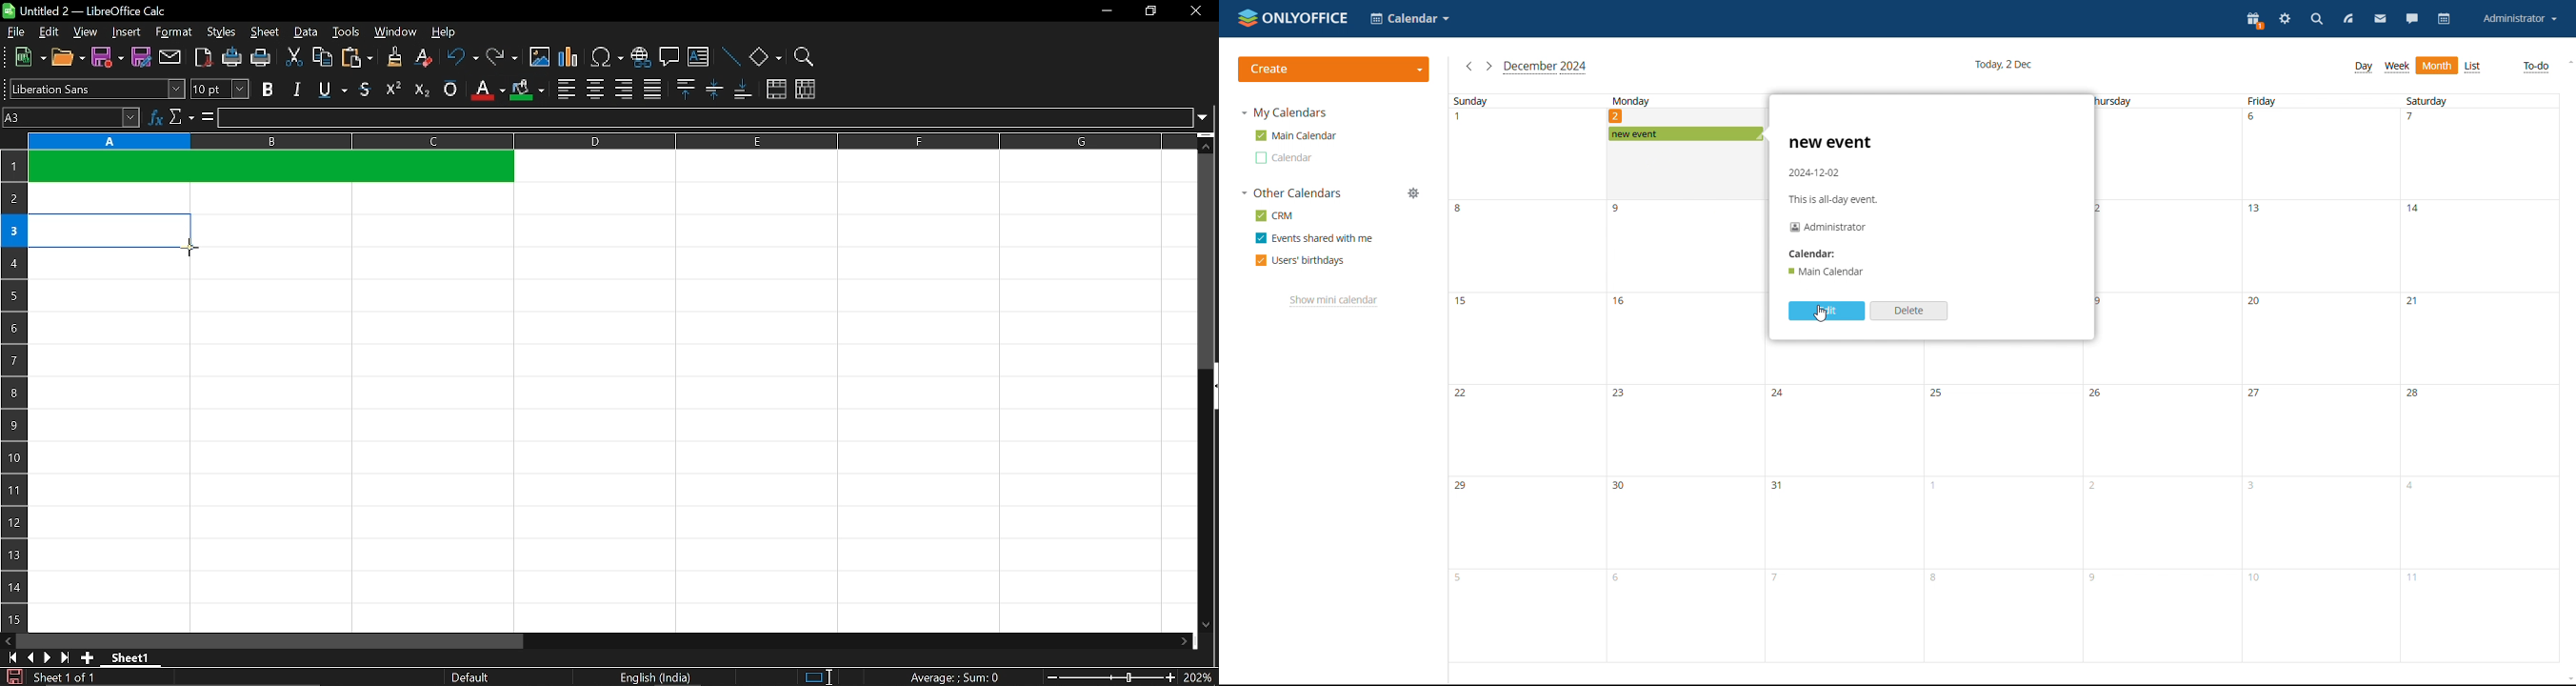  What do you see at coordinates (609, 142) in the screenshot?
I see `columns` at bounding box center [609, 142].